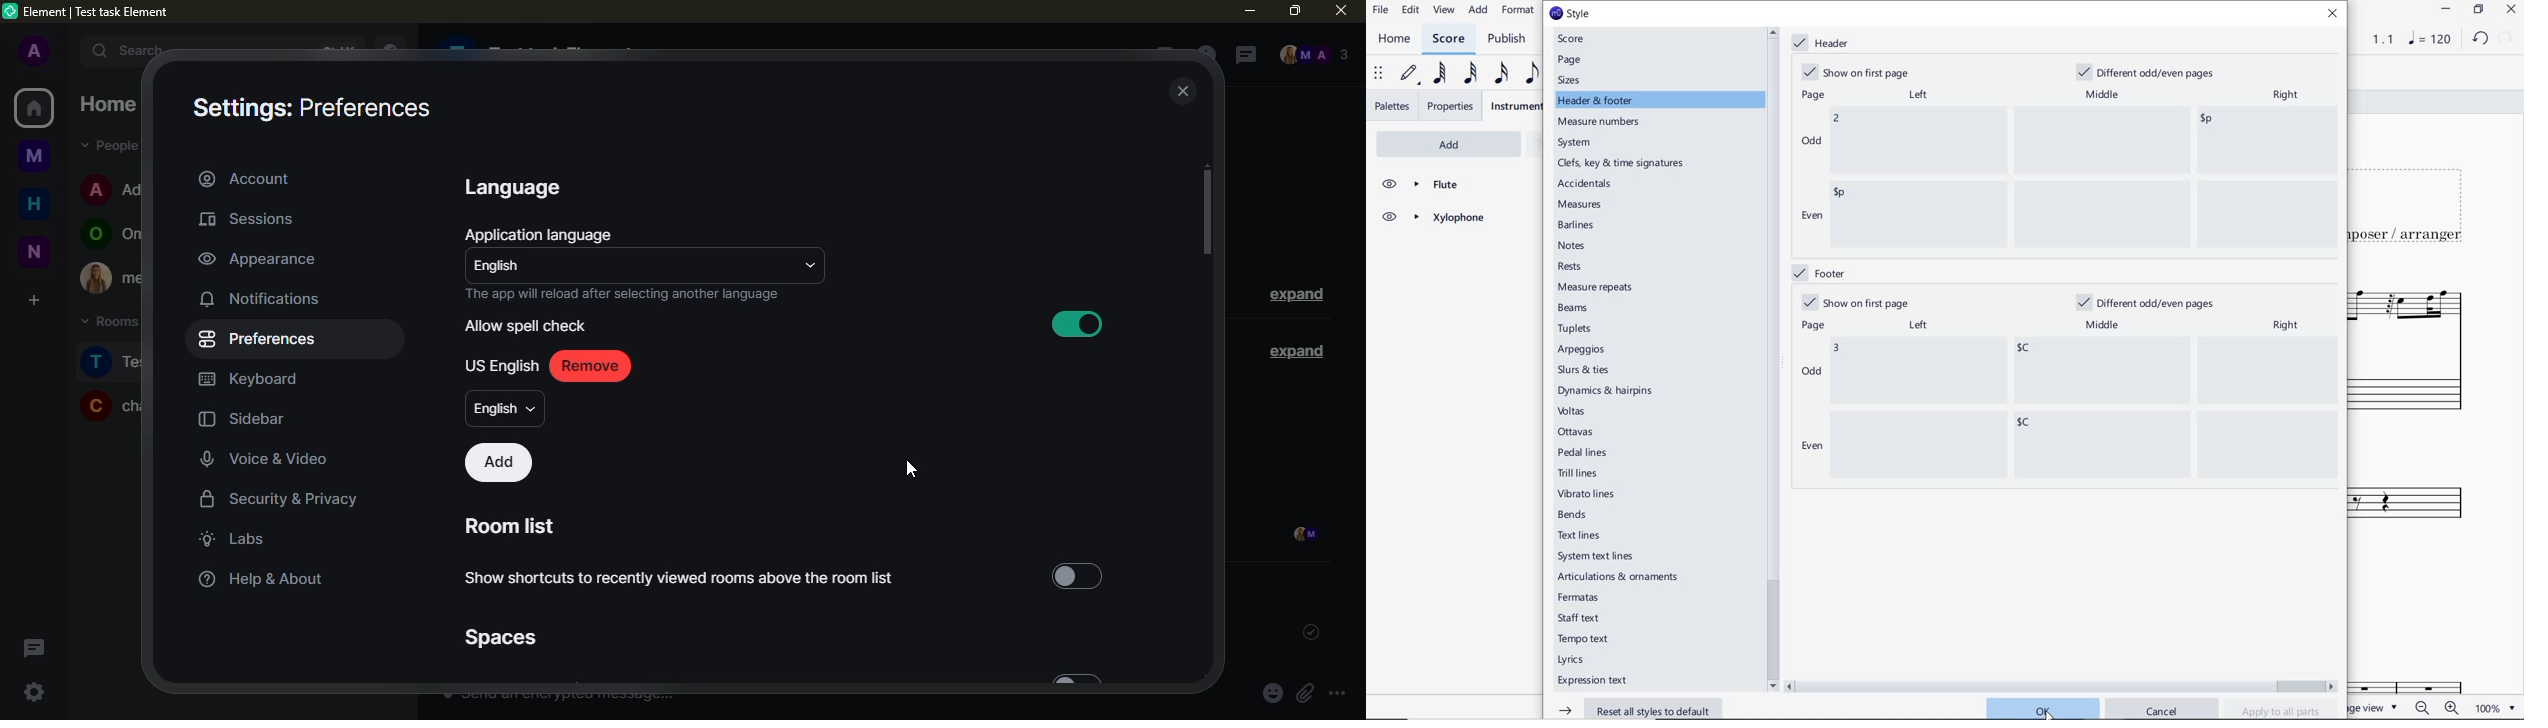 This screenshot has width=2548, height=728. Describe the element at coordinates (2494, 708) in the screenshot. I see `zoom factor` at that location.